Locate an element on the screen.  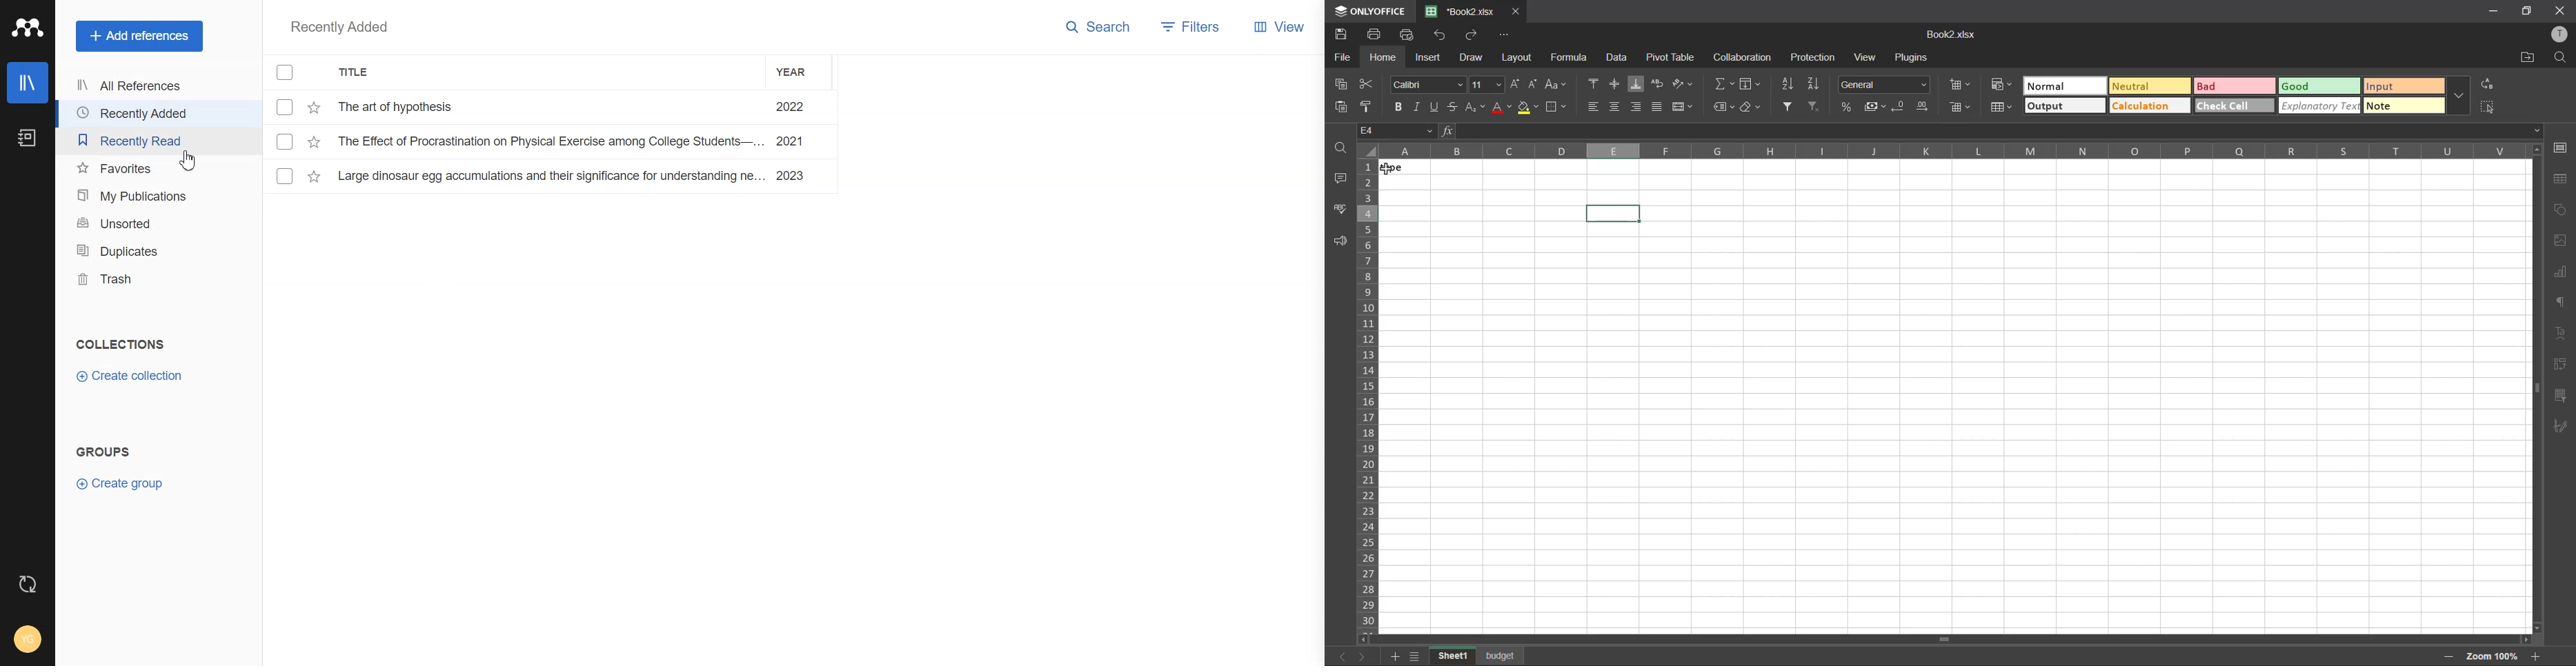
paragraph is located at coordinates (2560, 301).